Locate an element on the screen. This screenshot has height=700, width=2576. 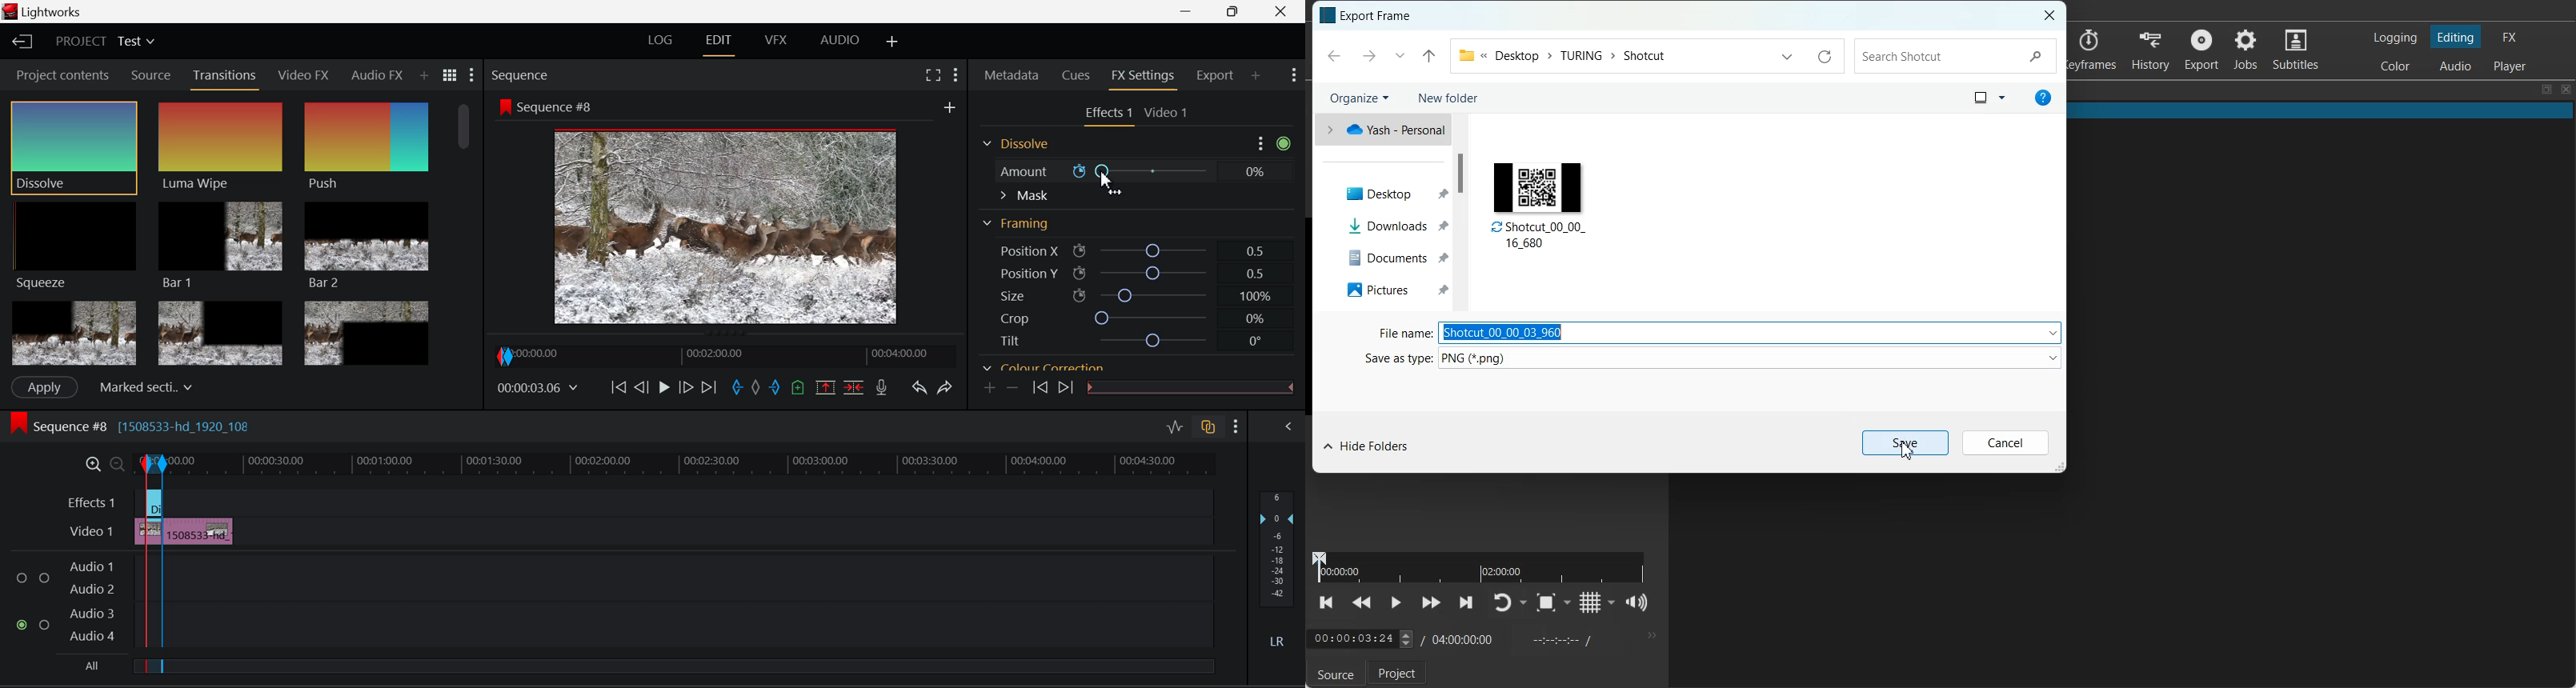
History is located at coordinates (2150, 50).